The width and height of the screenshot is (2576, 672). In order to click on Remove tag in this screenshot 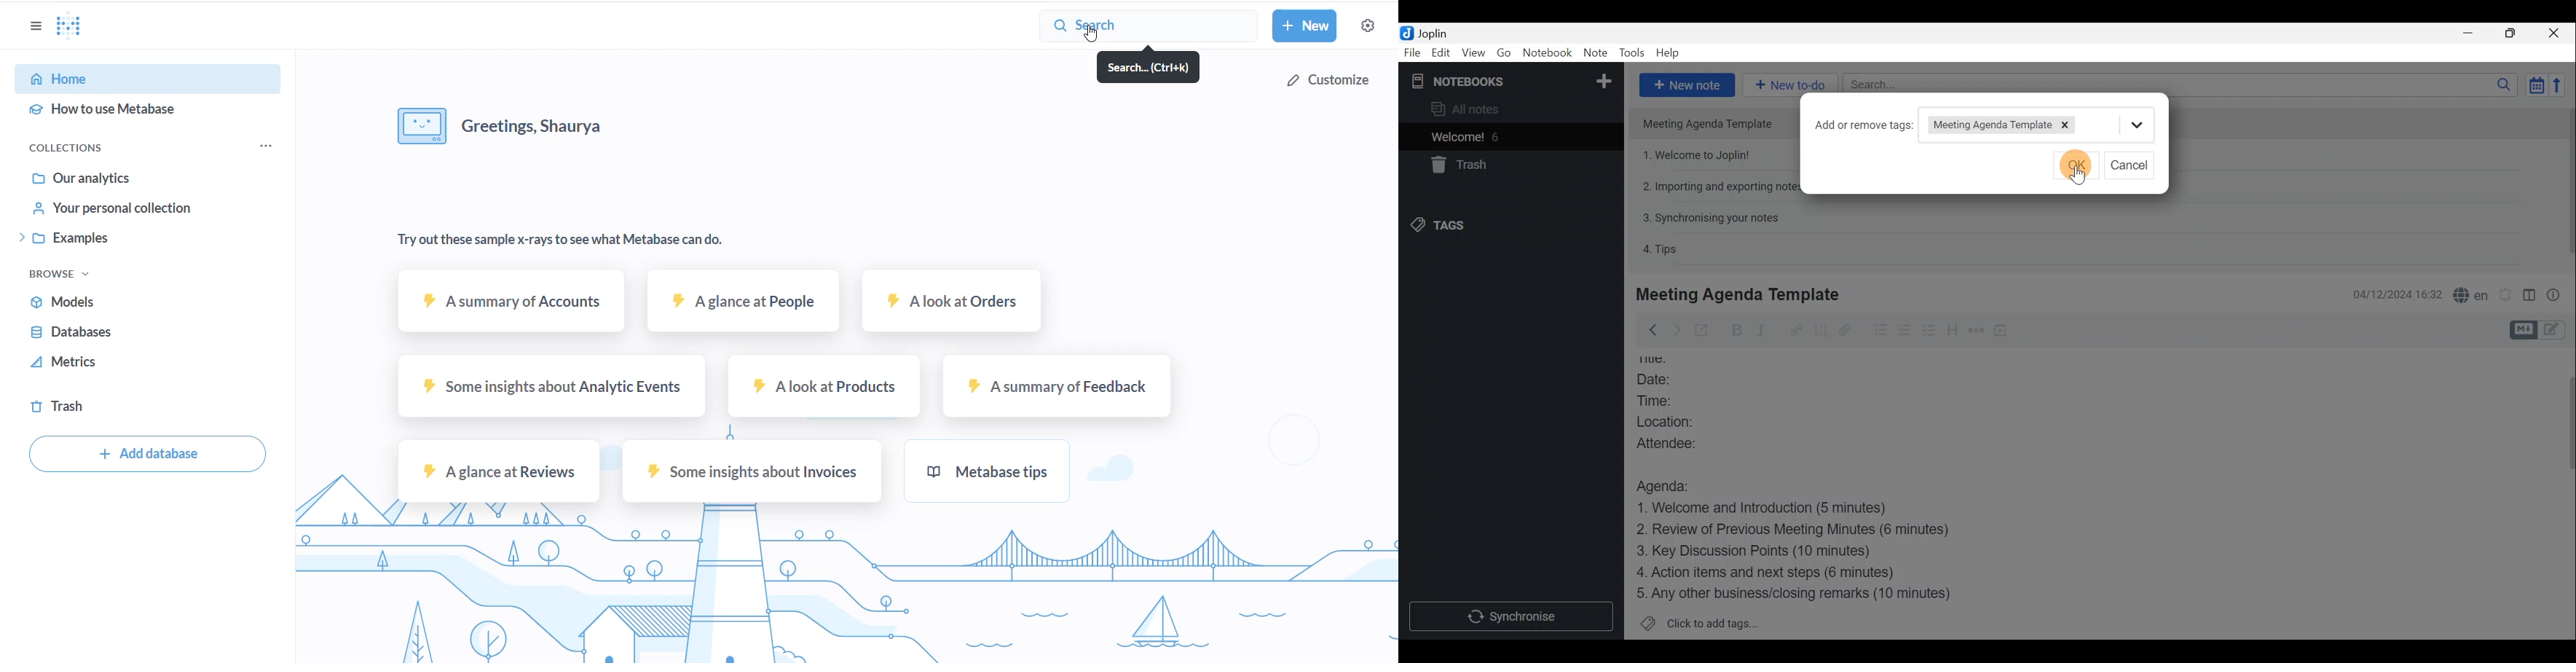, I will do `click(2067, 126)`.